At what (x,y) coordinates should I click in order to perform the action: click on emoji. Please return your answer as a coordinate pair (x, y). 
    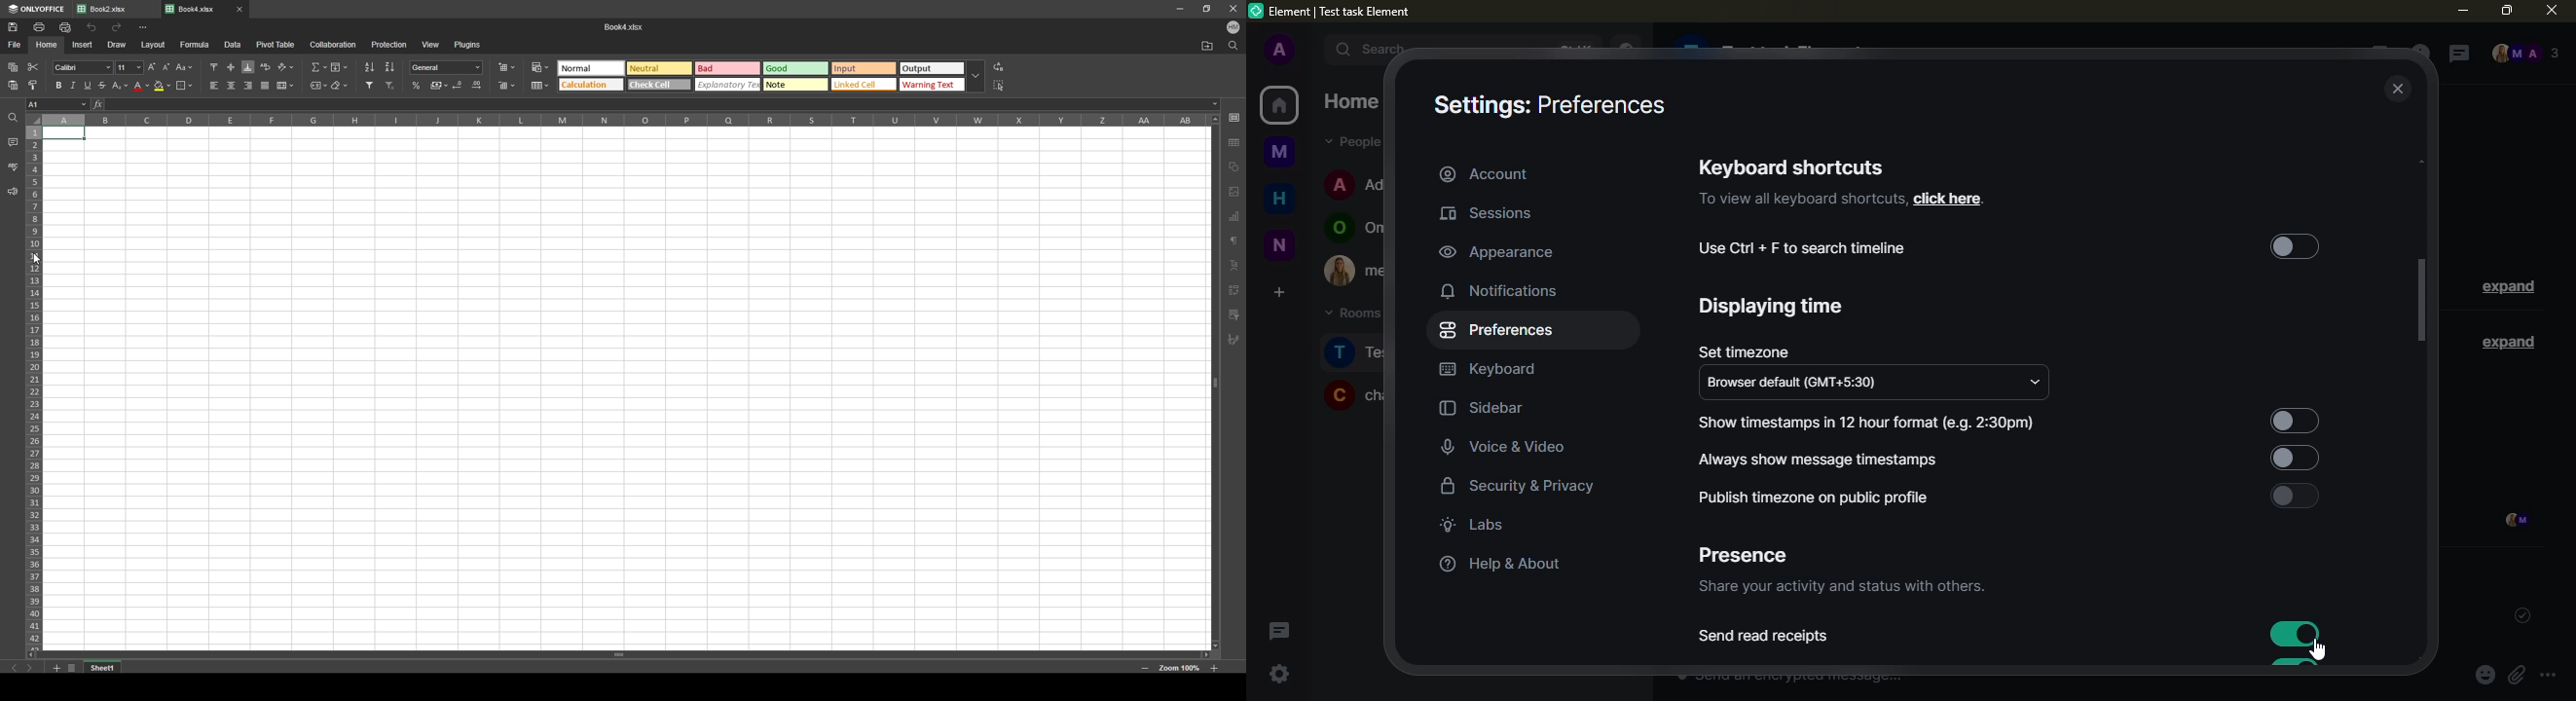
    Looking at the image, I should click on (2484, 676).